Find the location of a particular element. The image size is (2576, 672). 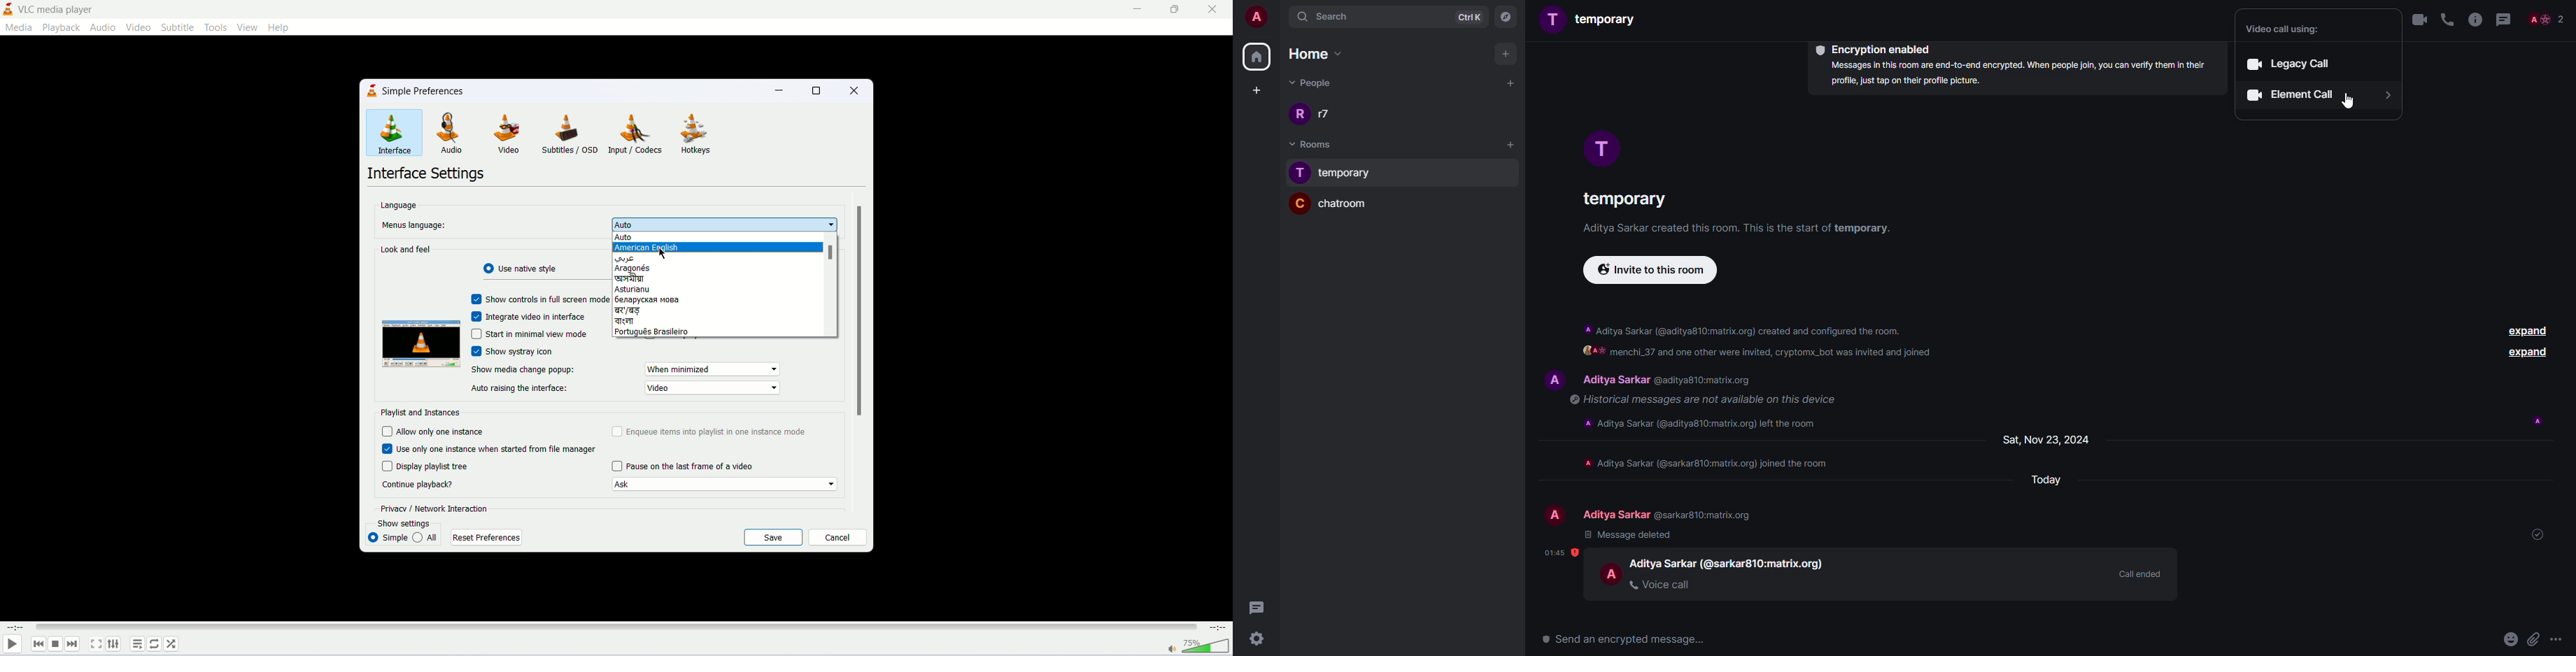

people is located at coordinates (1314, 81).